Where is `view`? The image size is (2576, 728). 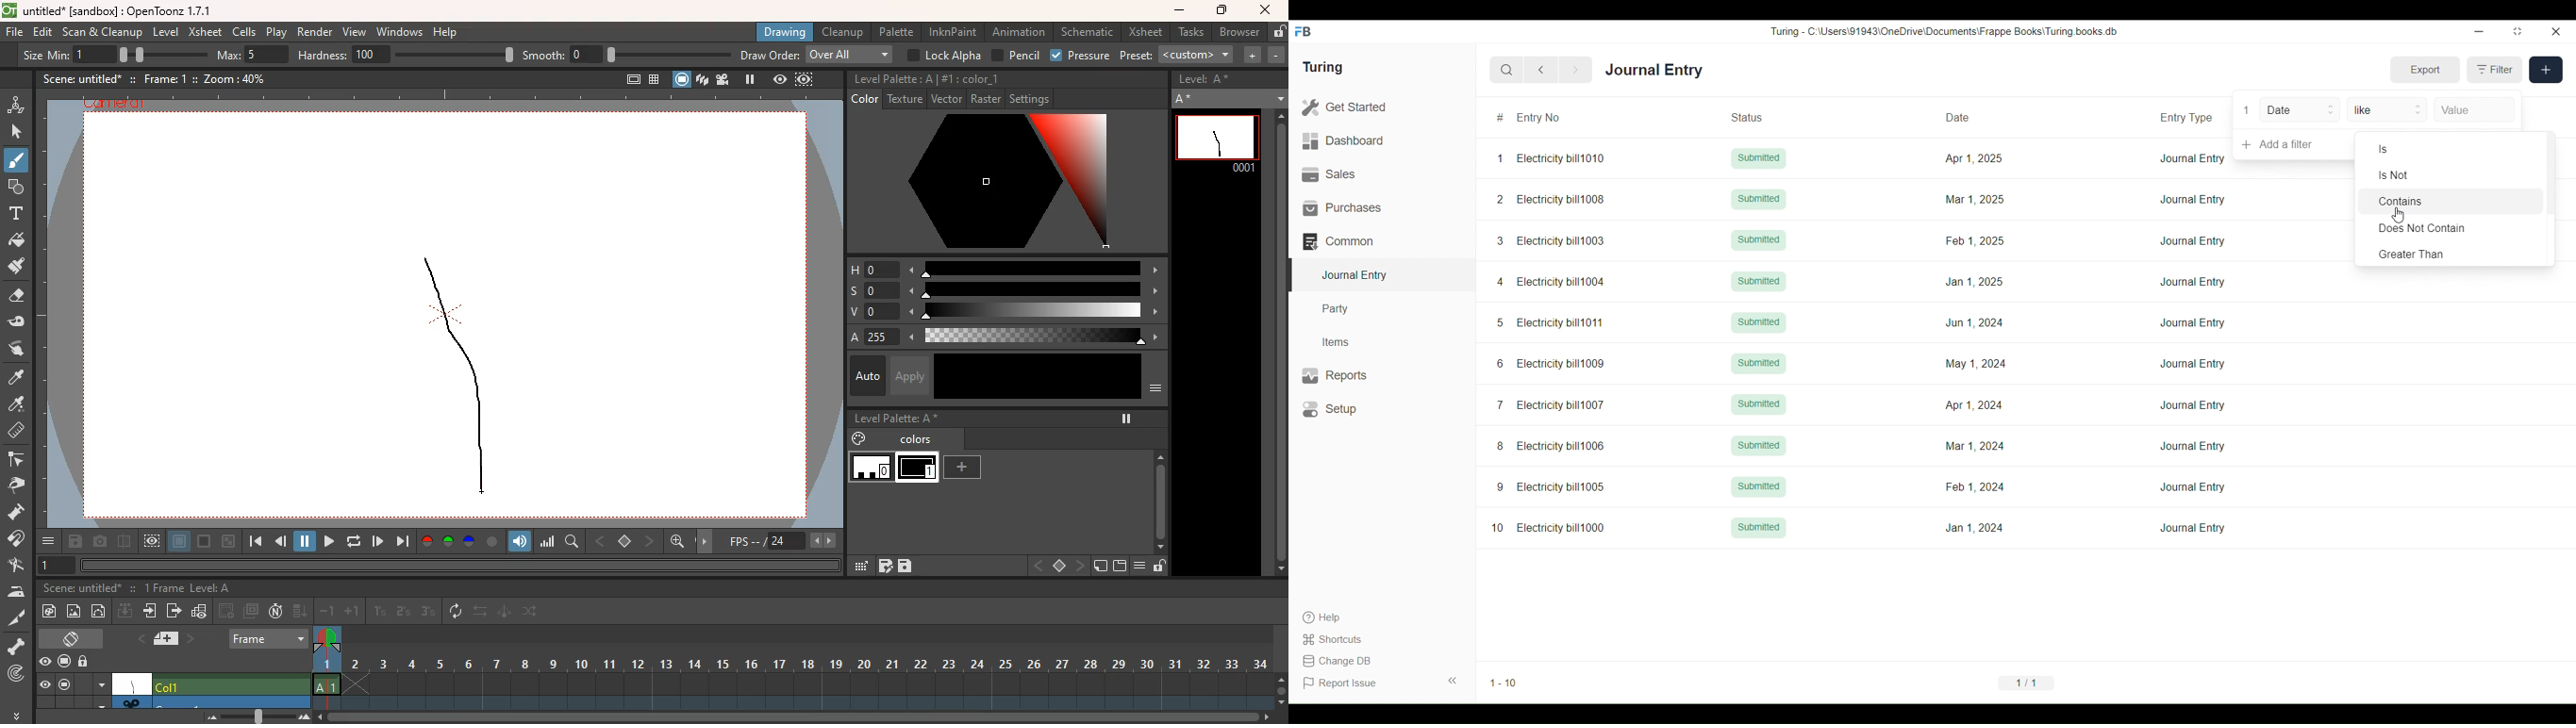
view is located at coordinates (153, 541).